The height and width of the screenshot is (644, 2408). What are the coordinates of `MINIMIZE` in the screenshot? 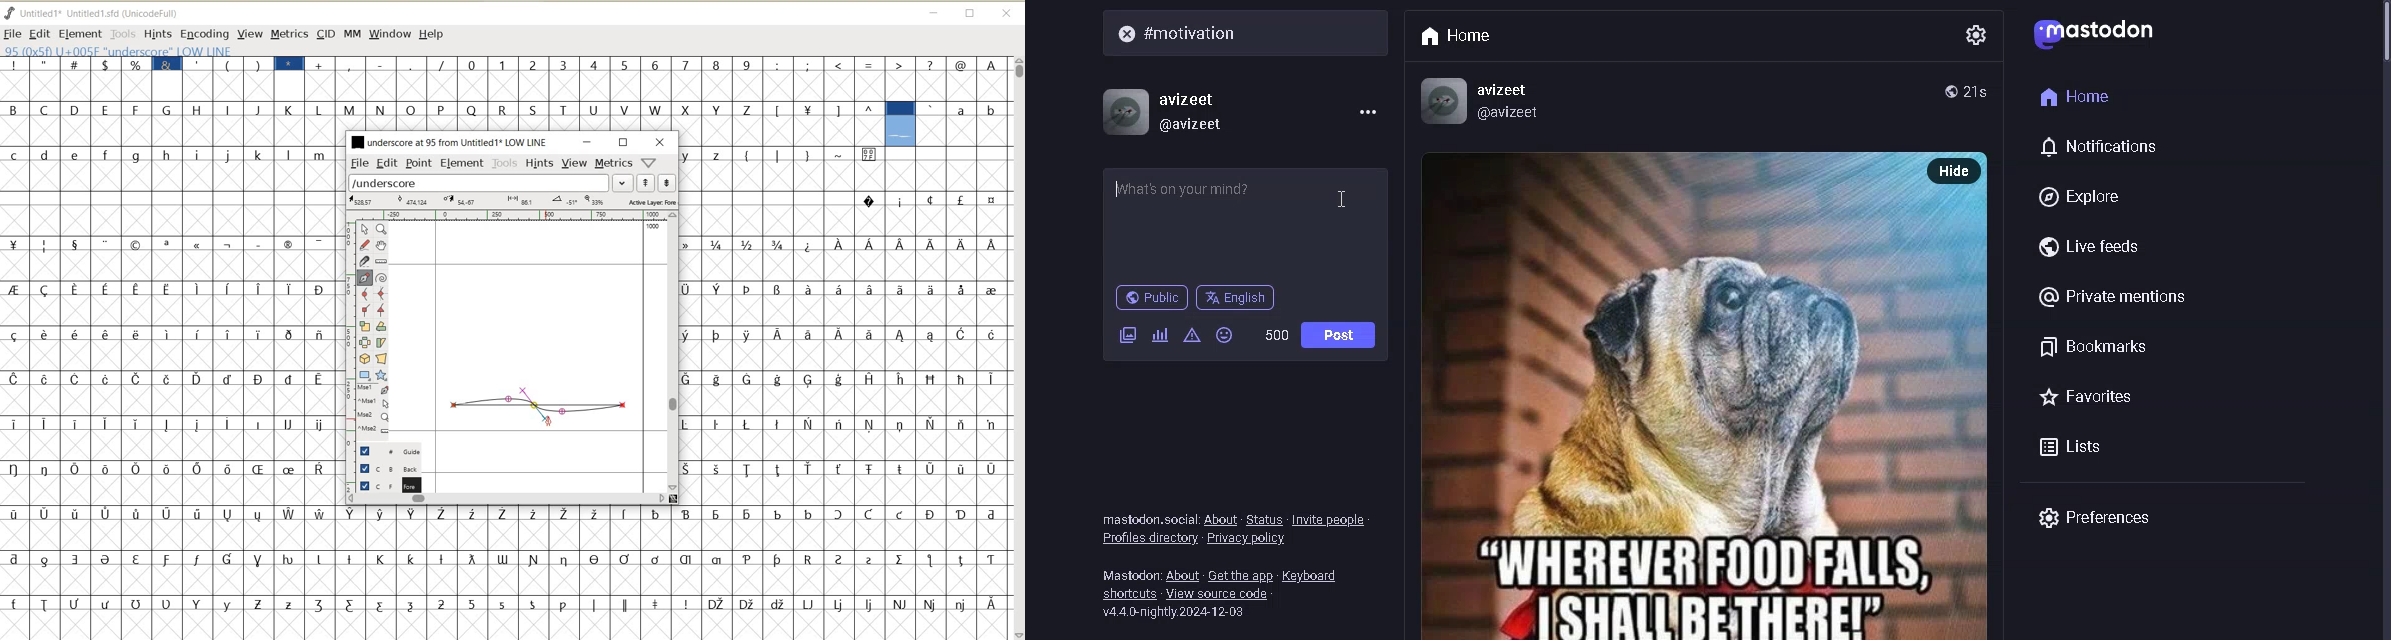 It's located at (933, 11).